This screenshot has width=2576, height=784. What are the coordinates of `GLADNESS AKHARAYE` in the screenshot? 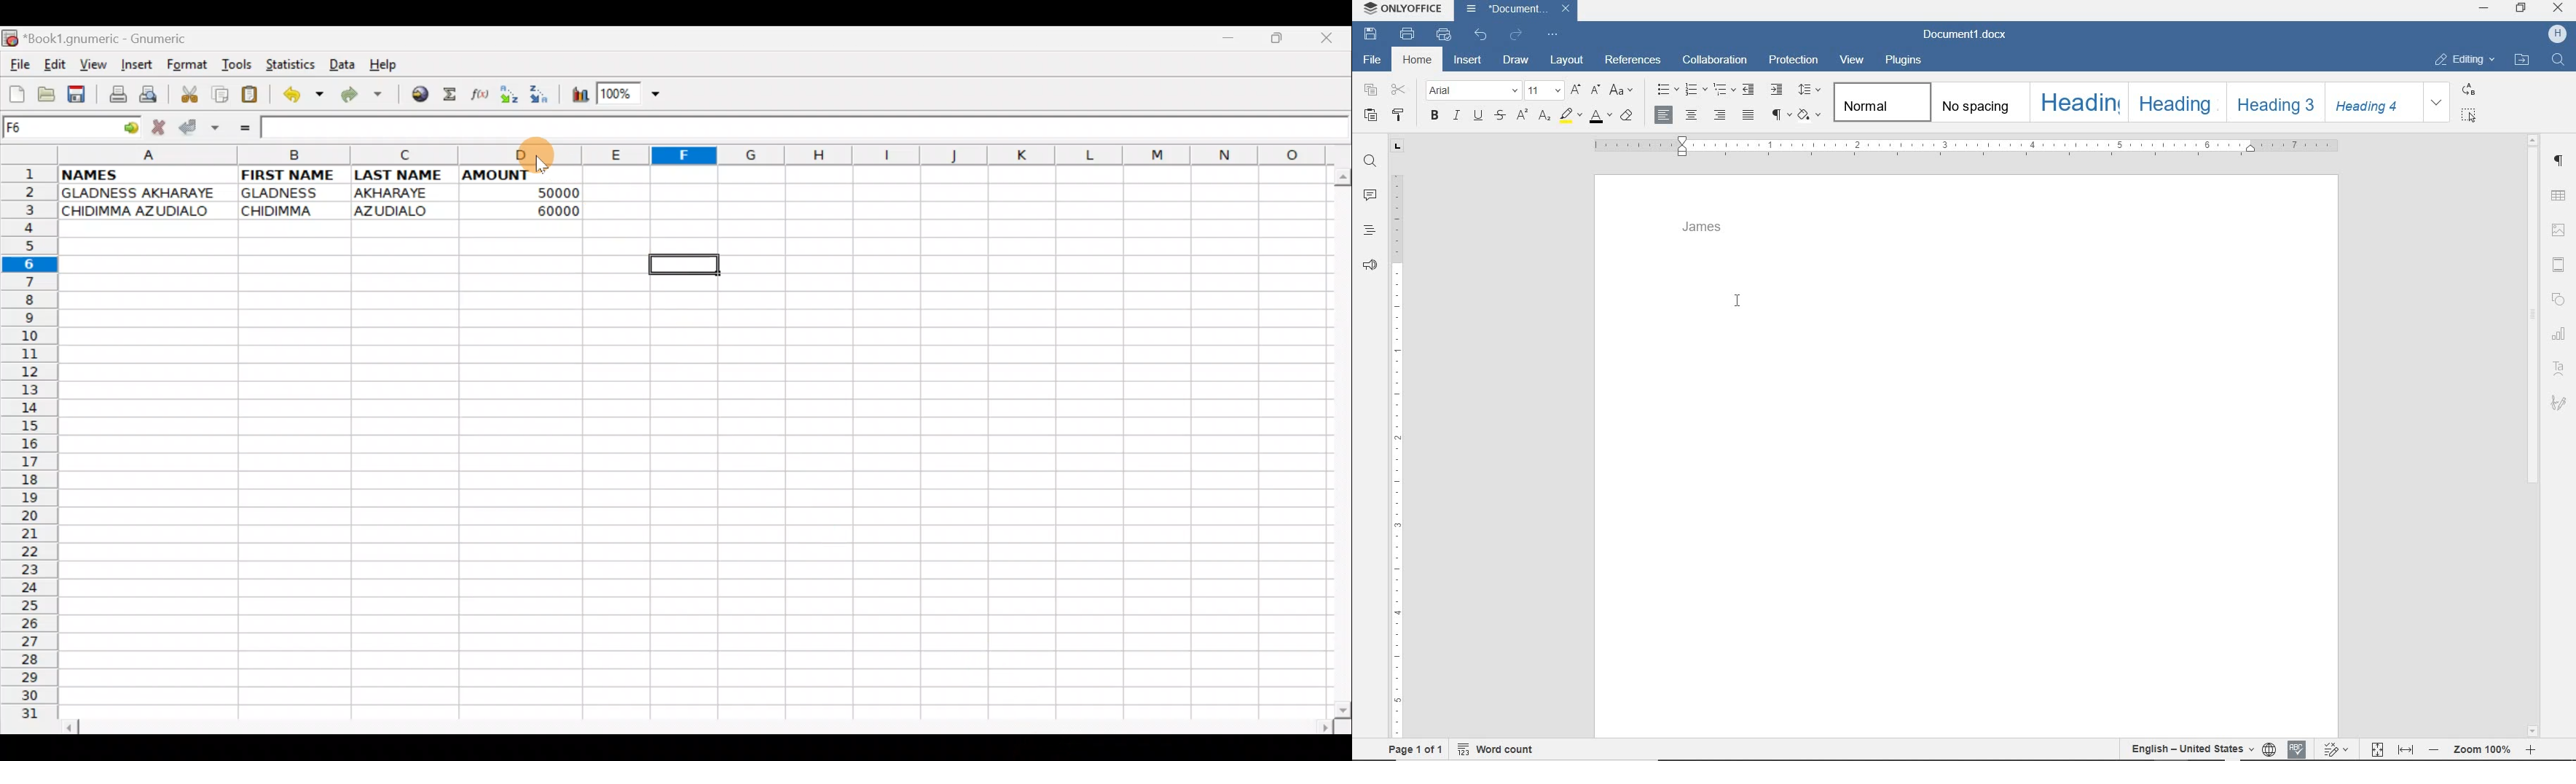 It's located at (144, 192).